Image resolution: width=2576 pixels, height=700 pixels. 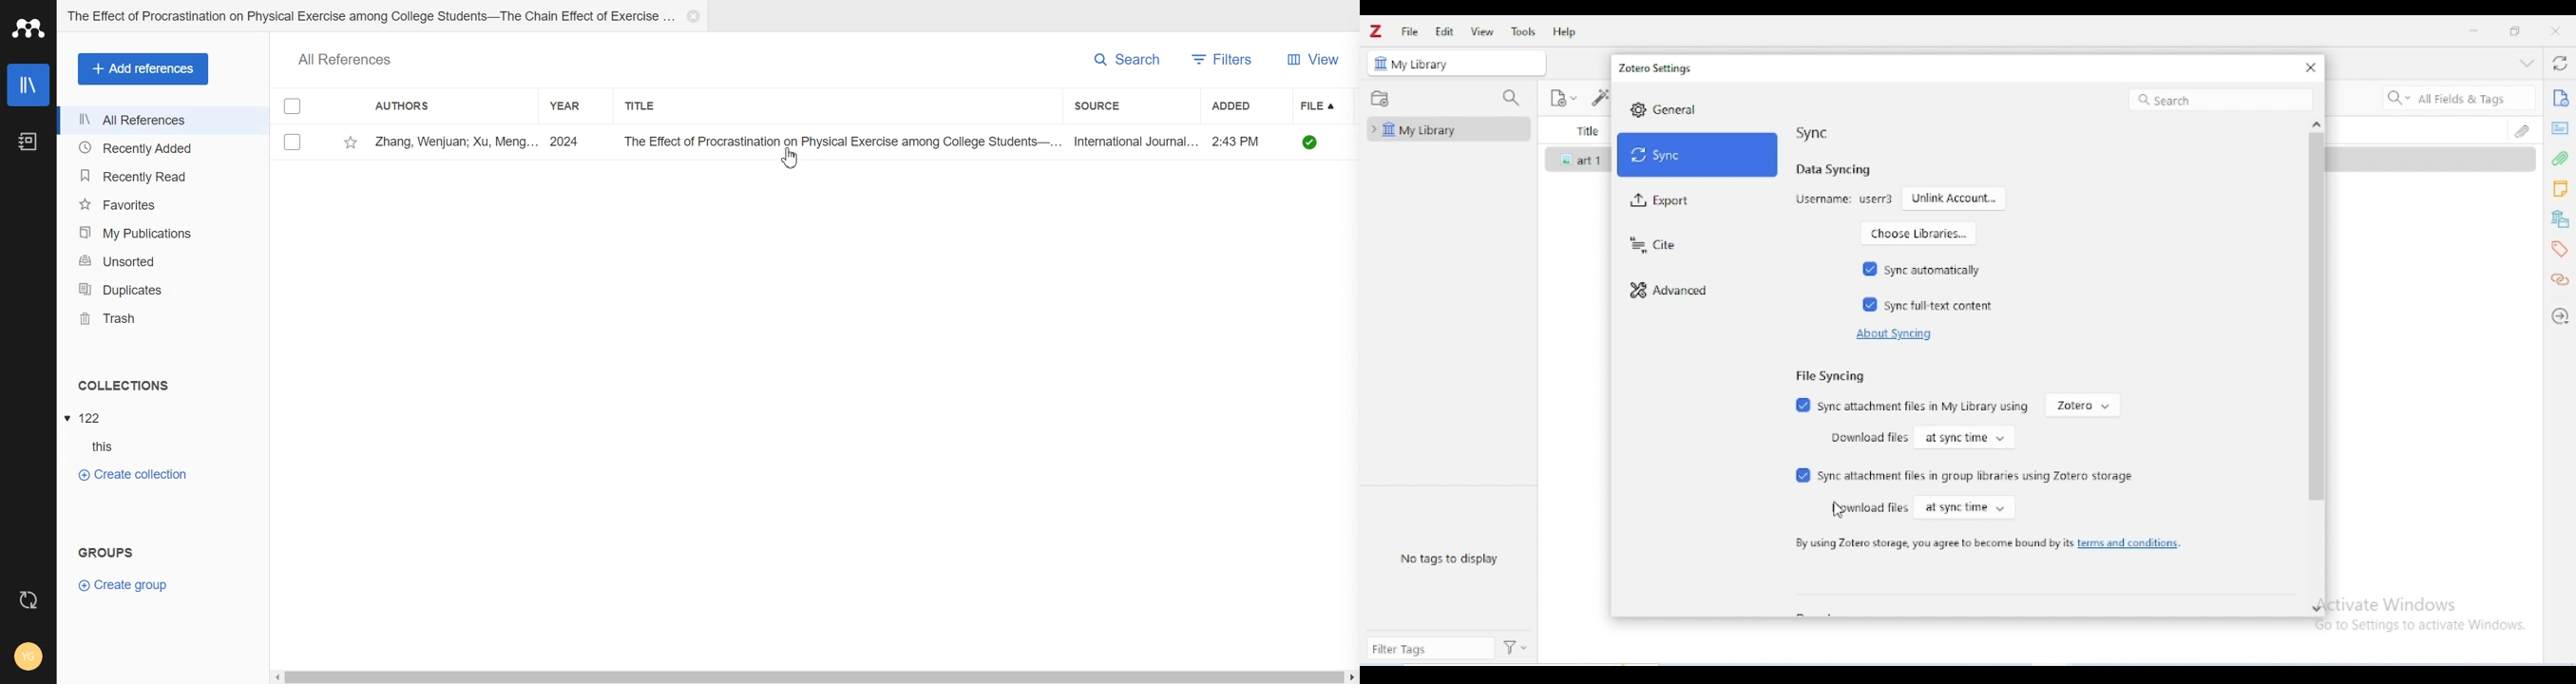 I want to click on Check box, so click(x=294, y=108).